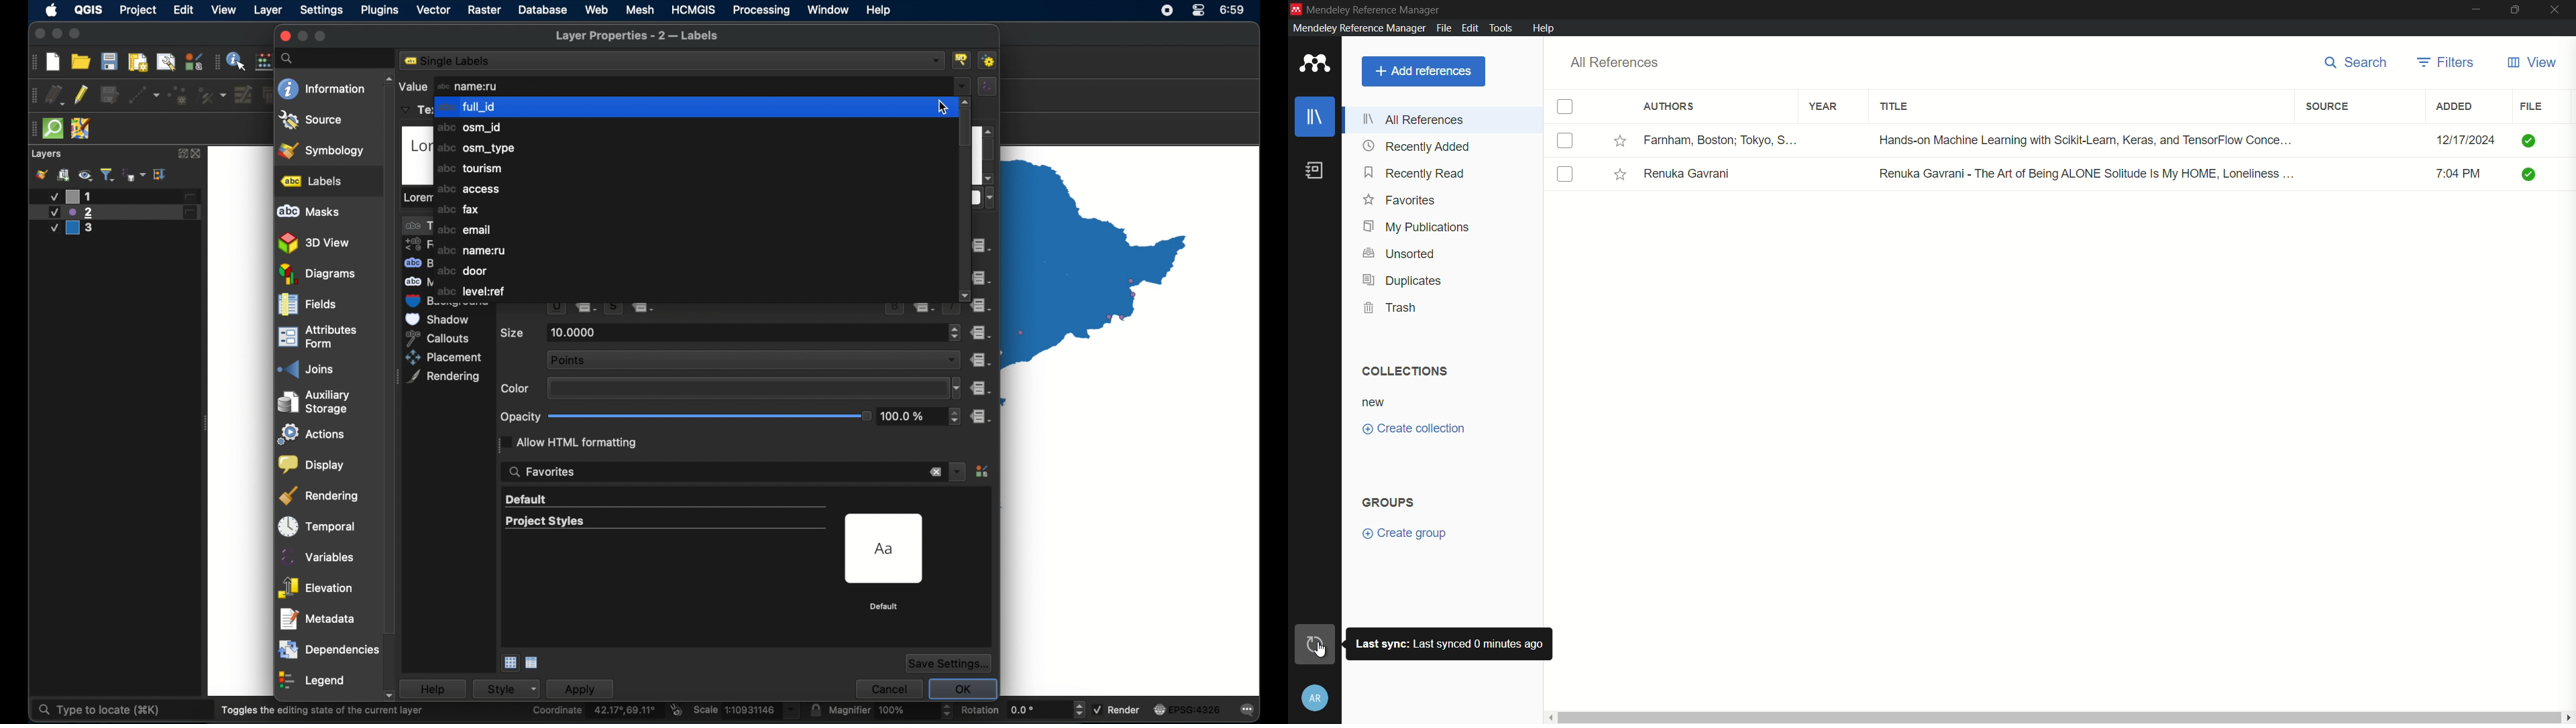  Describe the element at coordinates (943, 109) in the screenshot. I see `cursor` at that location.